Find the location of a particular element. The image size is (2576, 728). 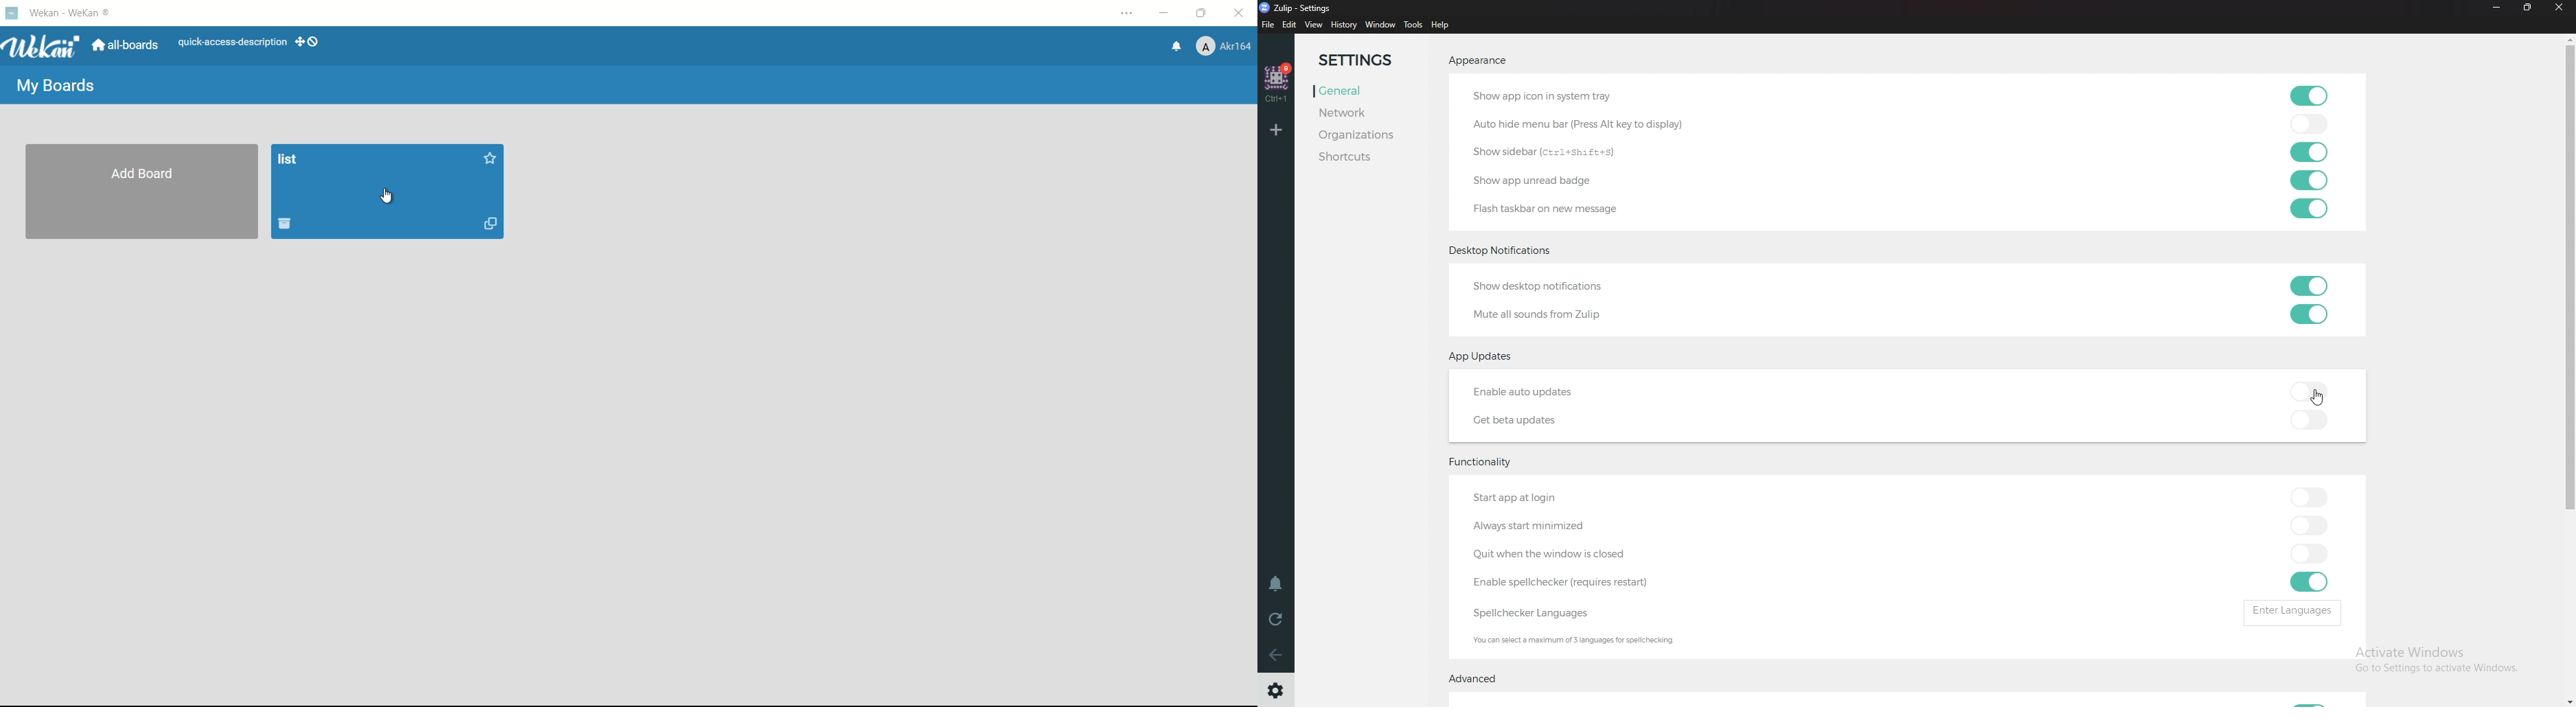

Add workspace is located at coordinates (1279, 129).